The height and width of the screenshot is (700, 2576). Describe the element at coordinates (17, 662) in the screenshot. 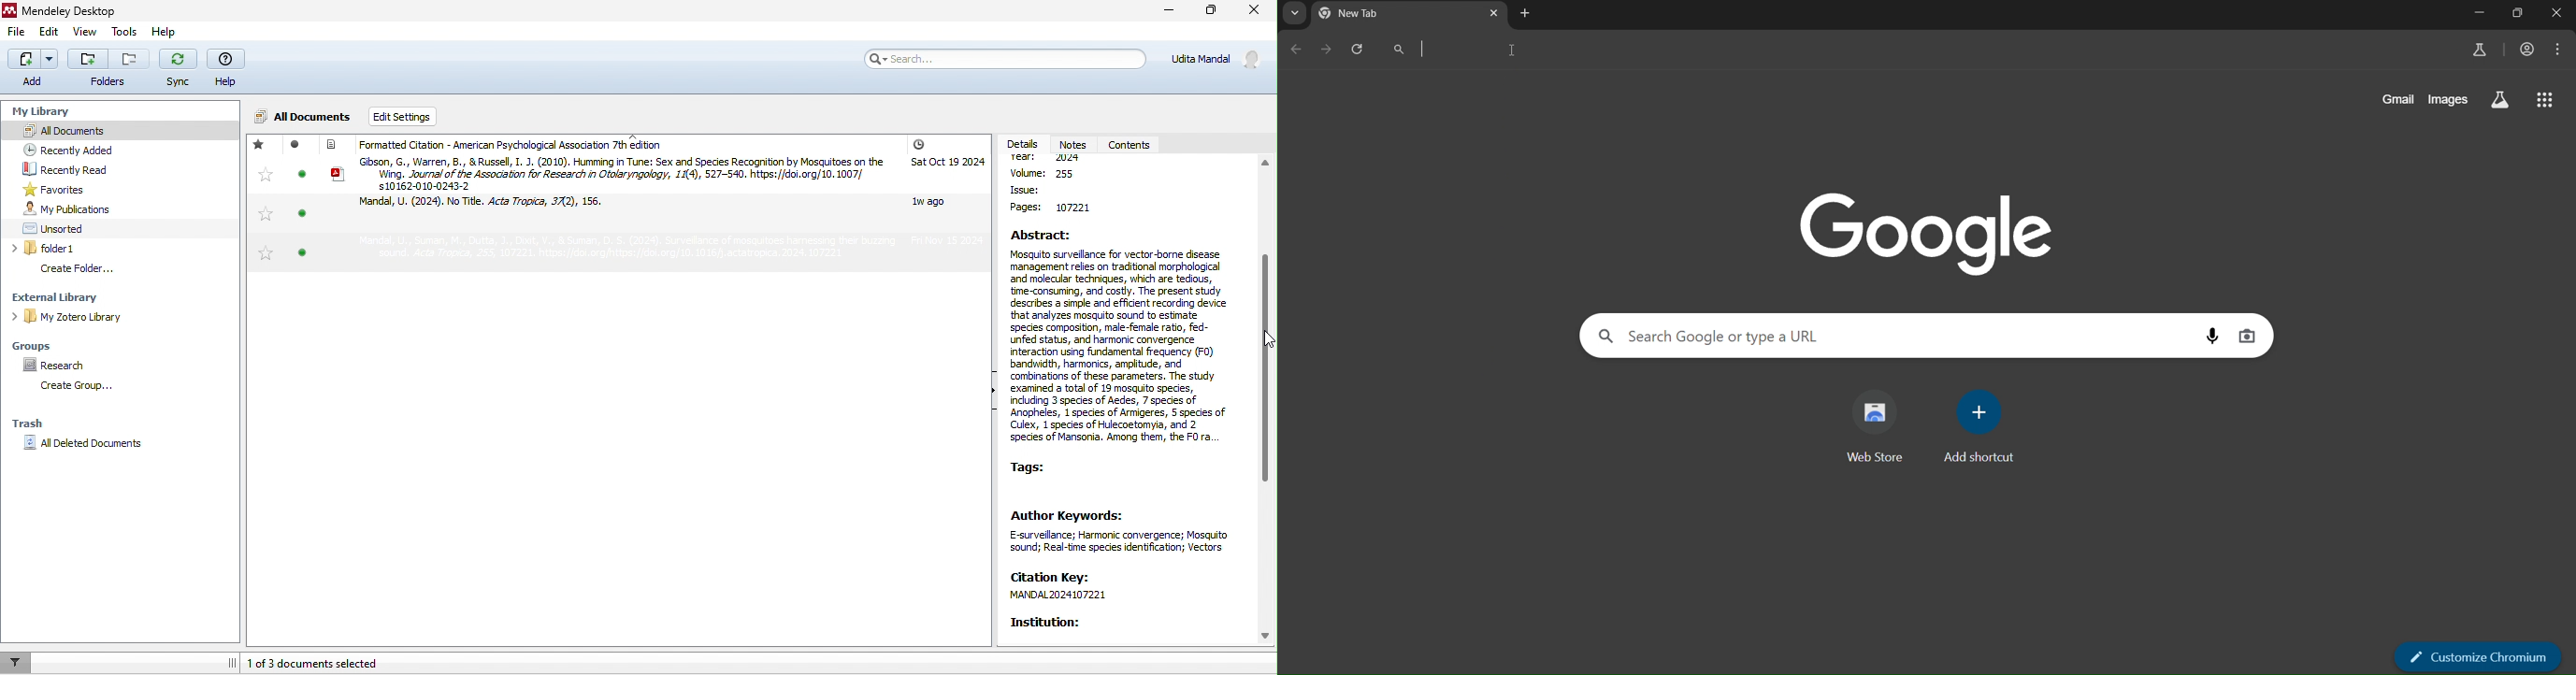

I see `filter` at that location.